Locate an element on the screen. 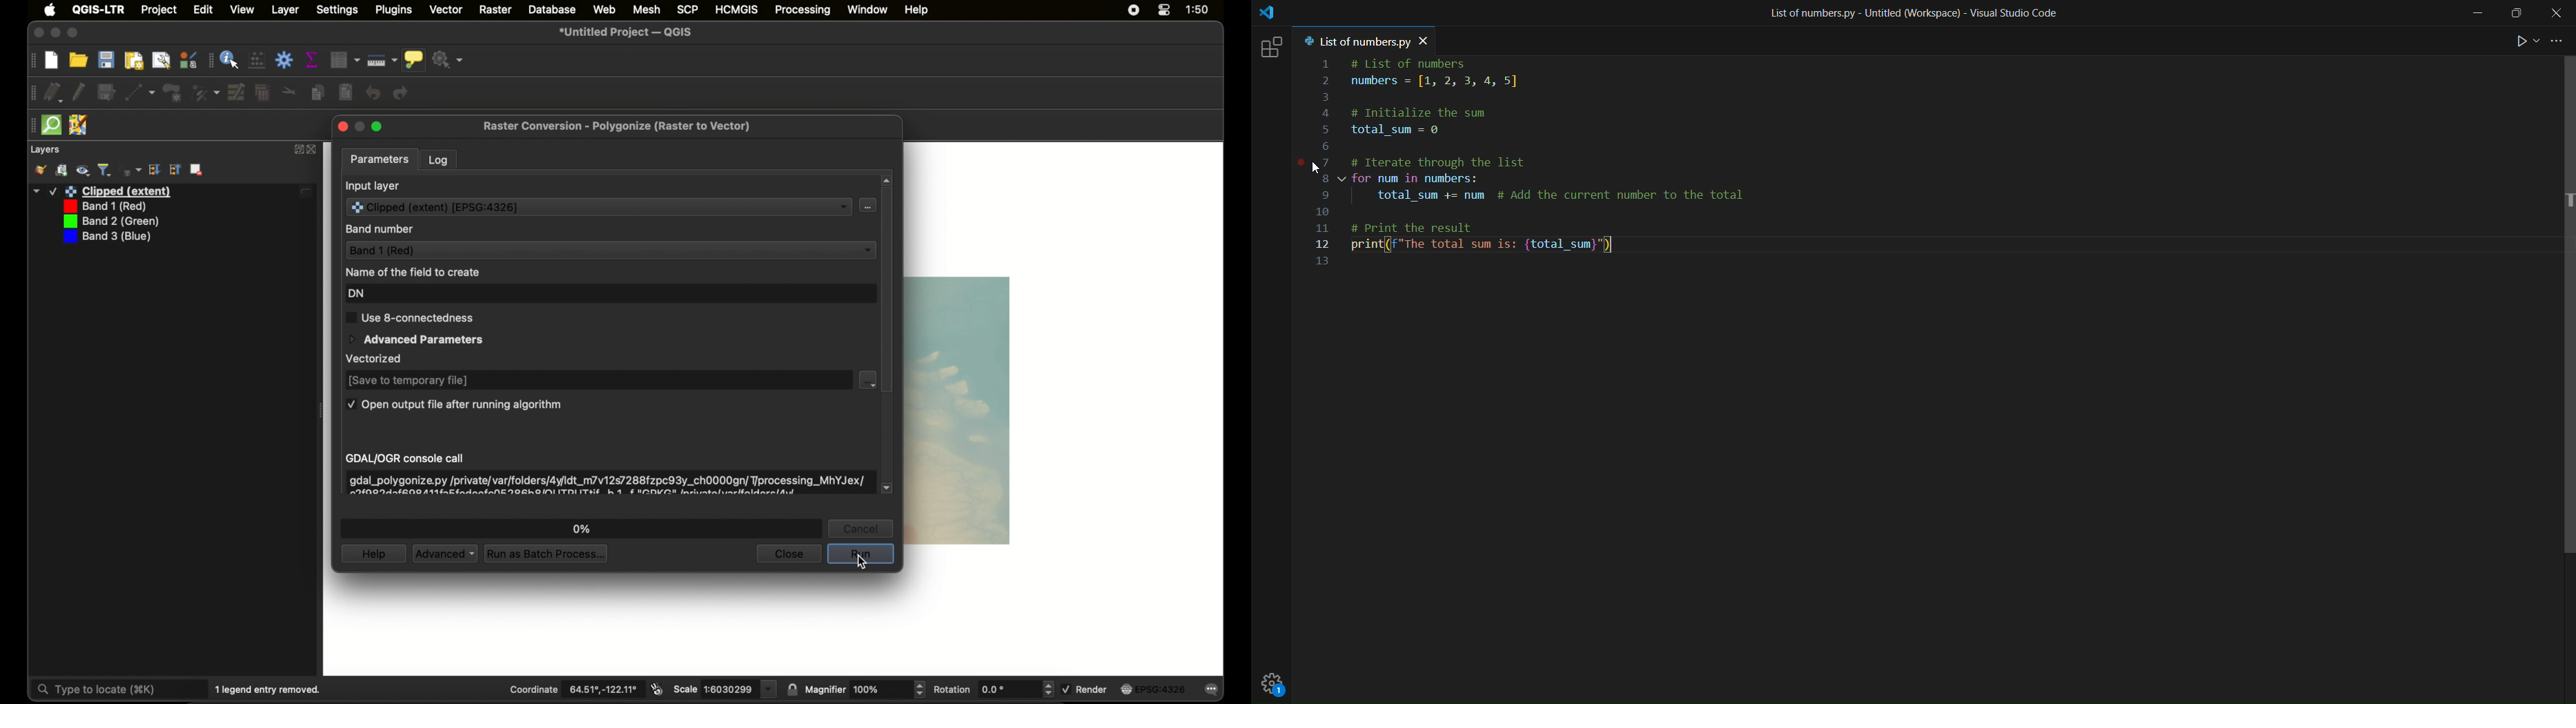 Image resolution: width=2576 pixels, height=728 pixels. extension is located at coordinates (1272, 48).